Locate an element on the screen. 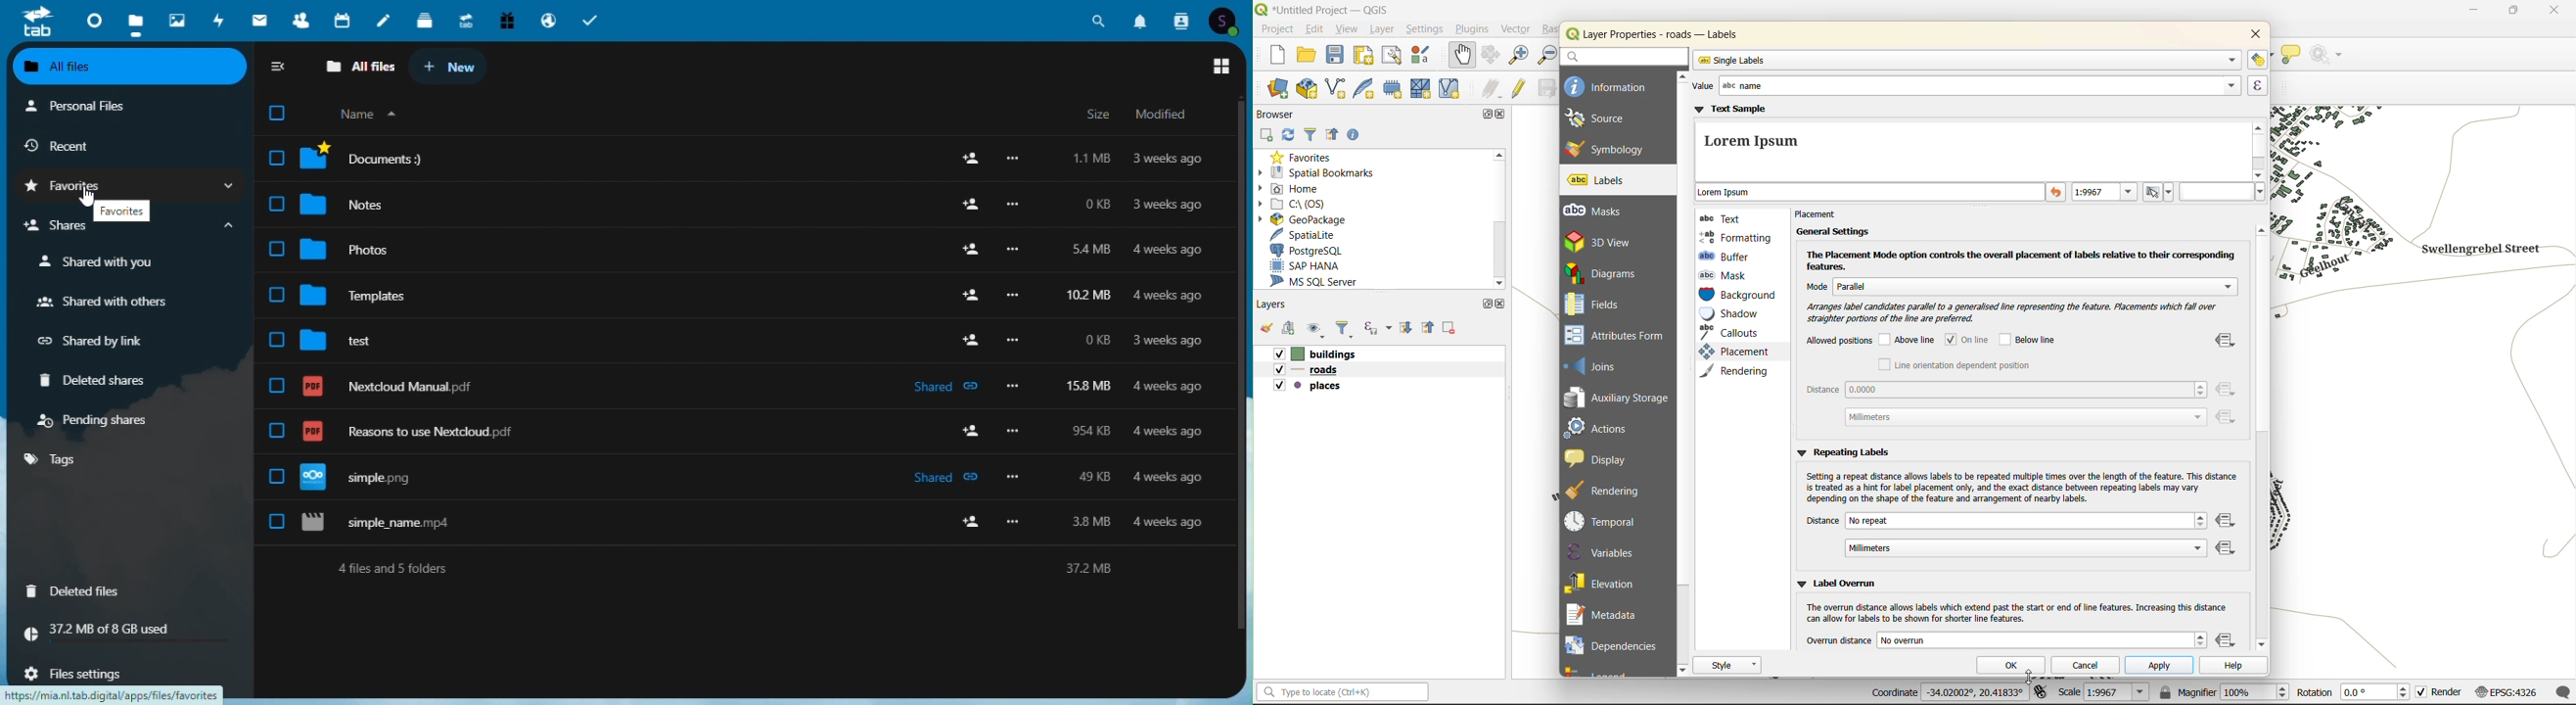  mode is located at coordinates (2013, 287).